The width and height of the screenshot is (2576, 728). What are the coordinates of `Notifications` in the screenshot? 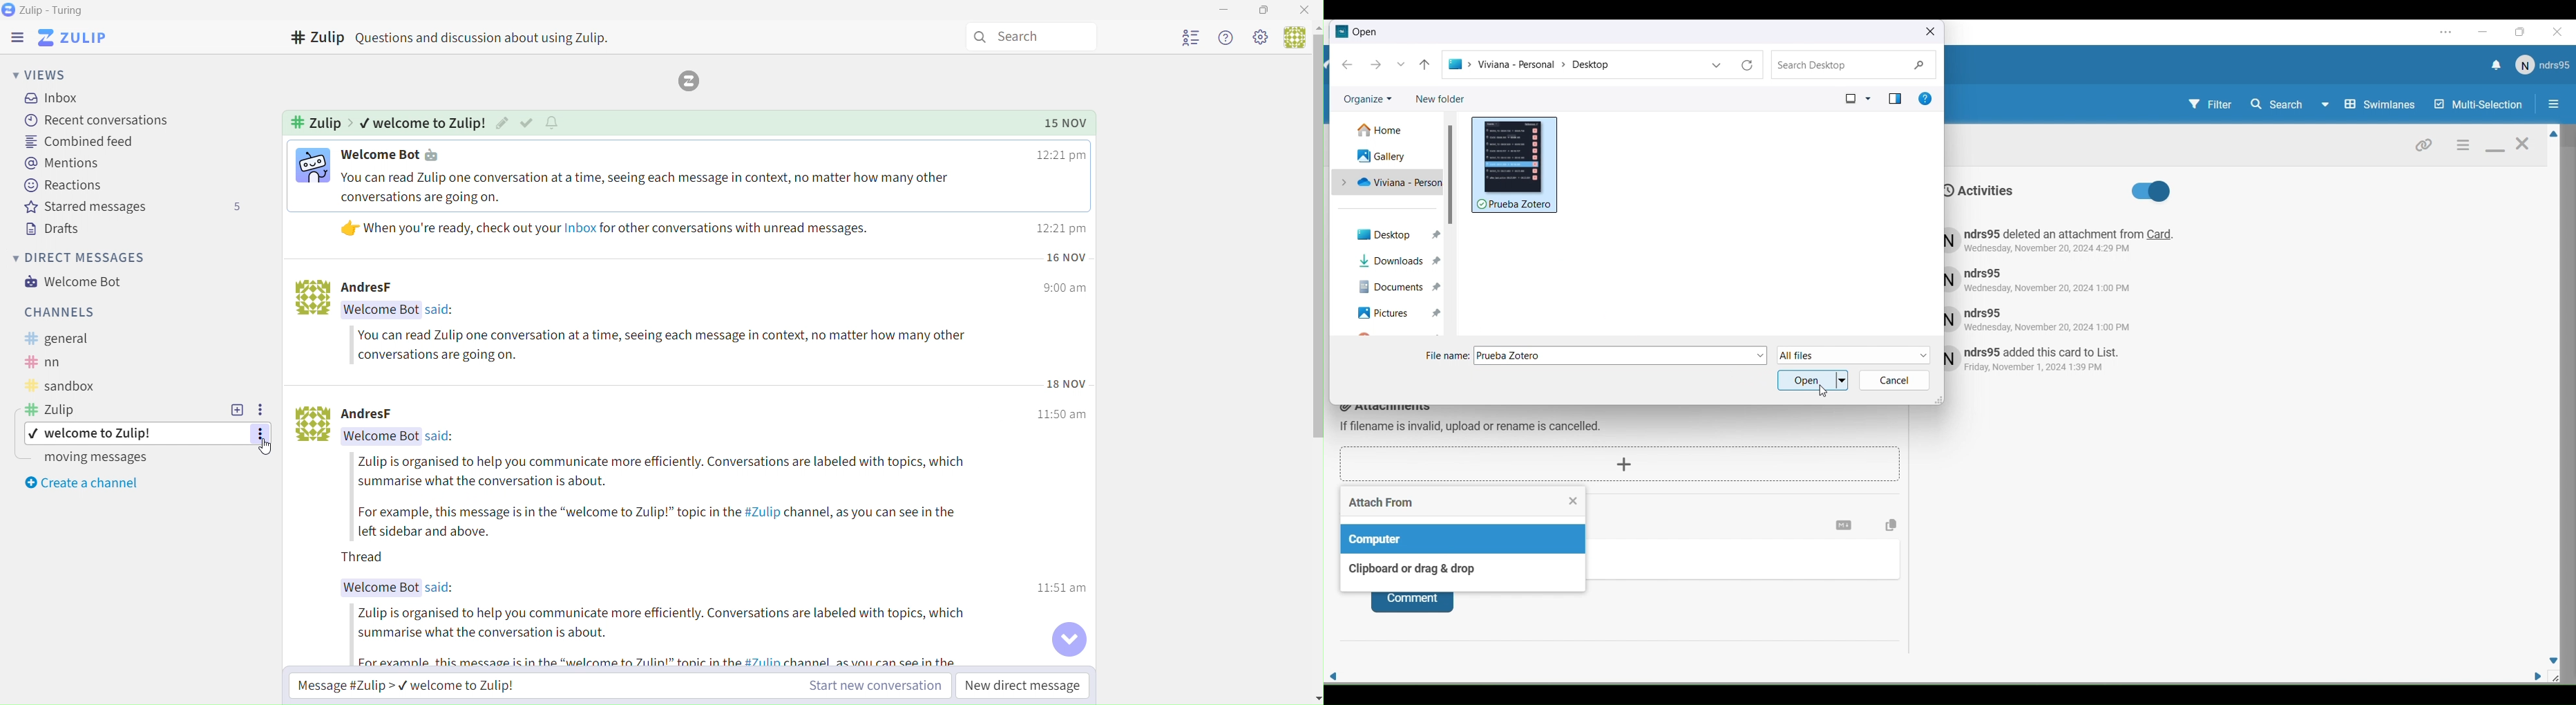 It's located at (2495, 67).